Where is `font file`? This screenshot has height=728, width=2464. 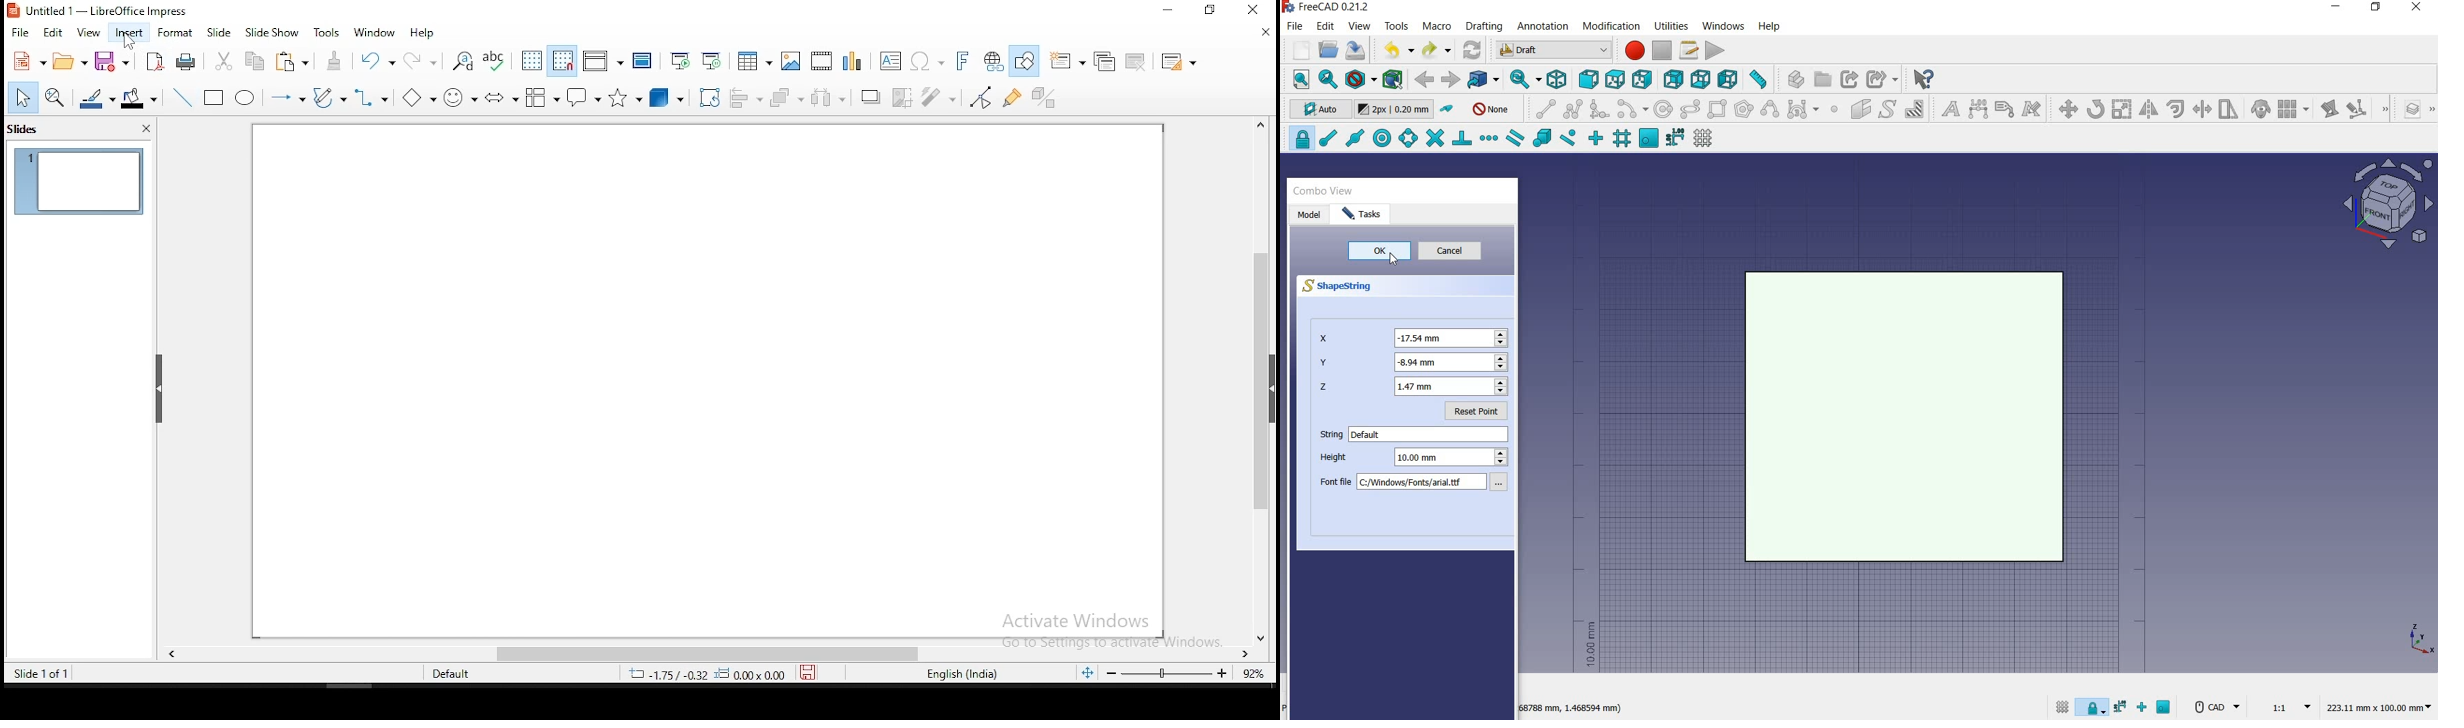 font file is located at coordinates (1419, 484).